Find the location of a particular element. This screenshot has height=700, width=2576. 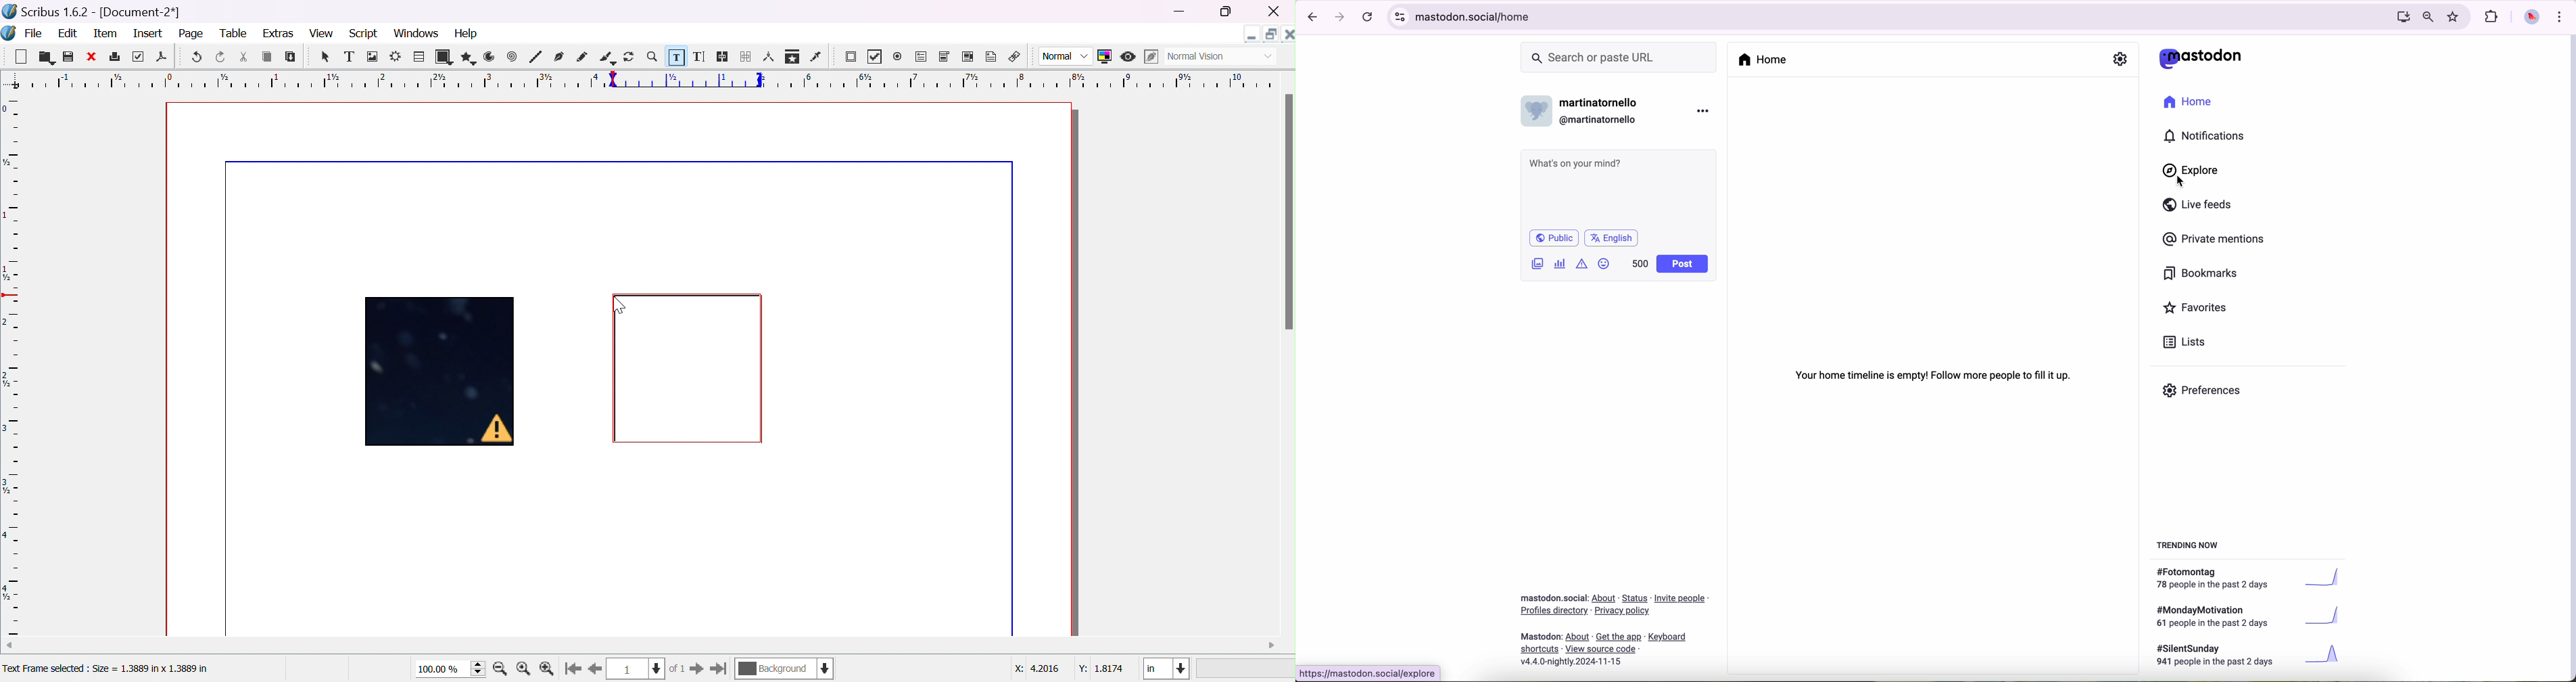

minimize is located at coordinates (1252, 34).